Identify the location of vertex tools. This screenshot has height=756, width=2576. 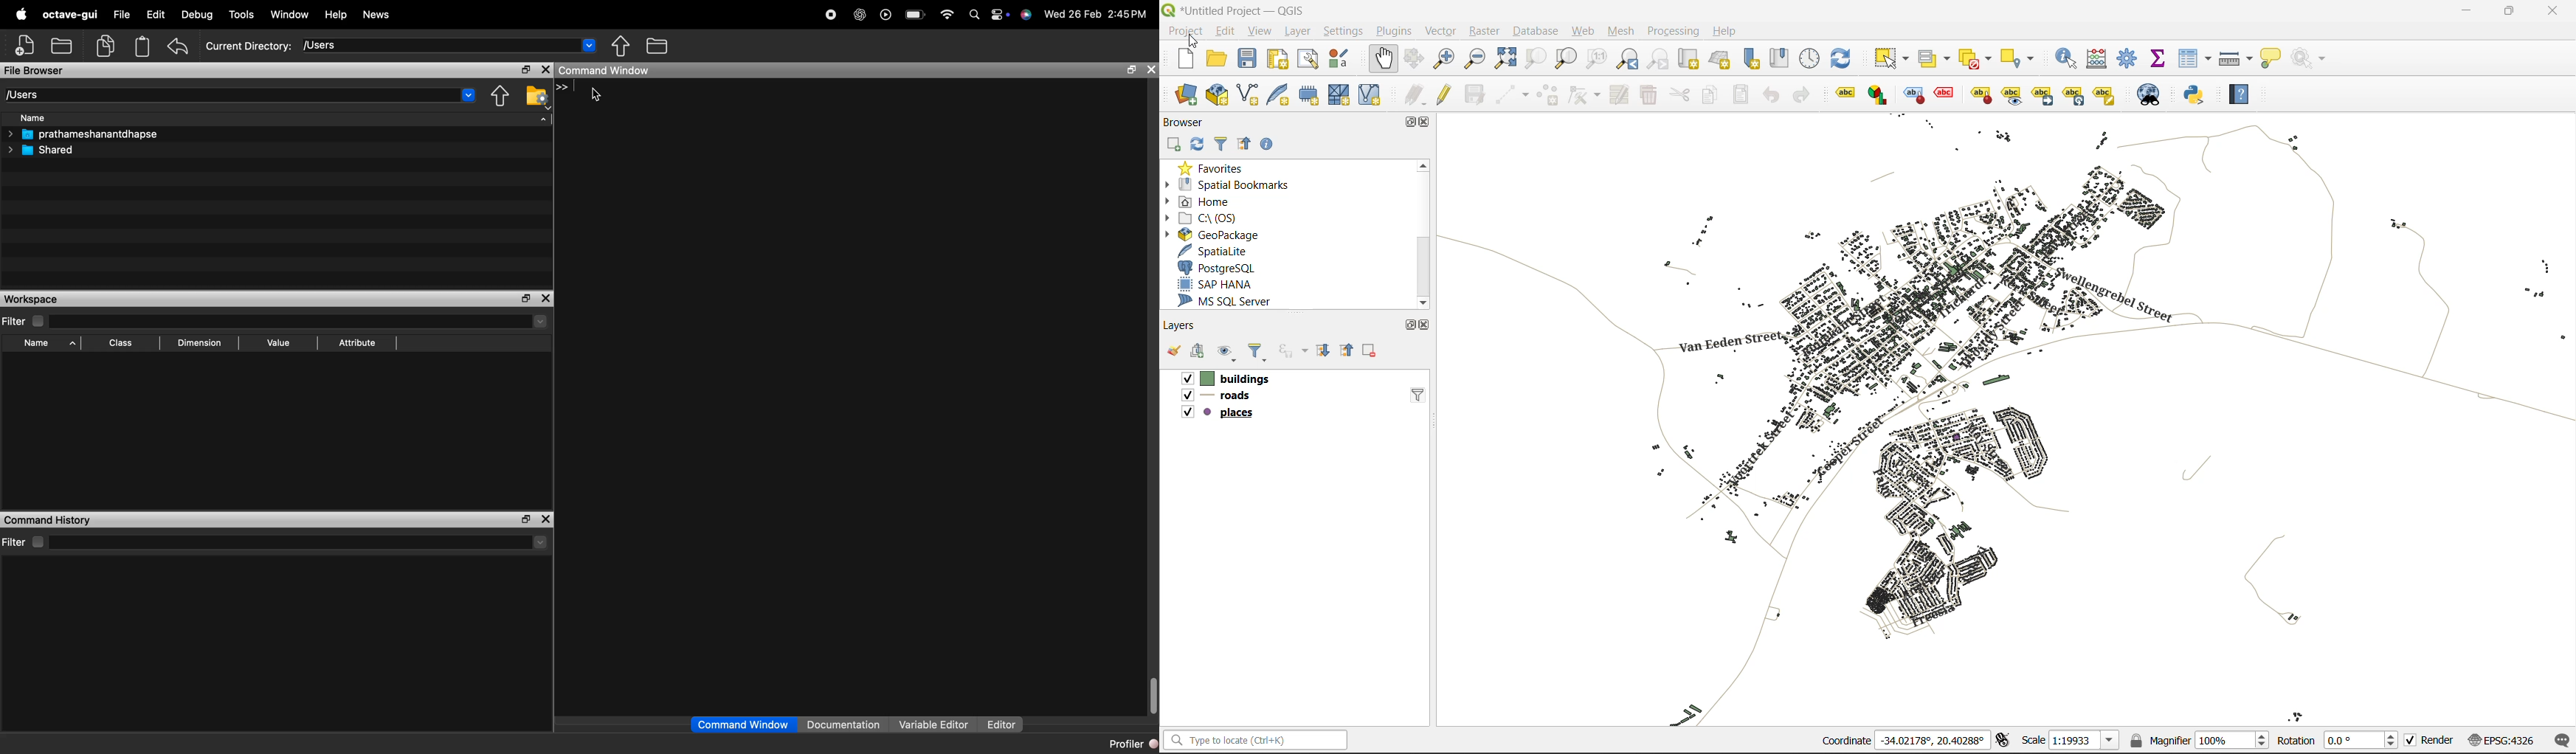
(1581, 96).